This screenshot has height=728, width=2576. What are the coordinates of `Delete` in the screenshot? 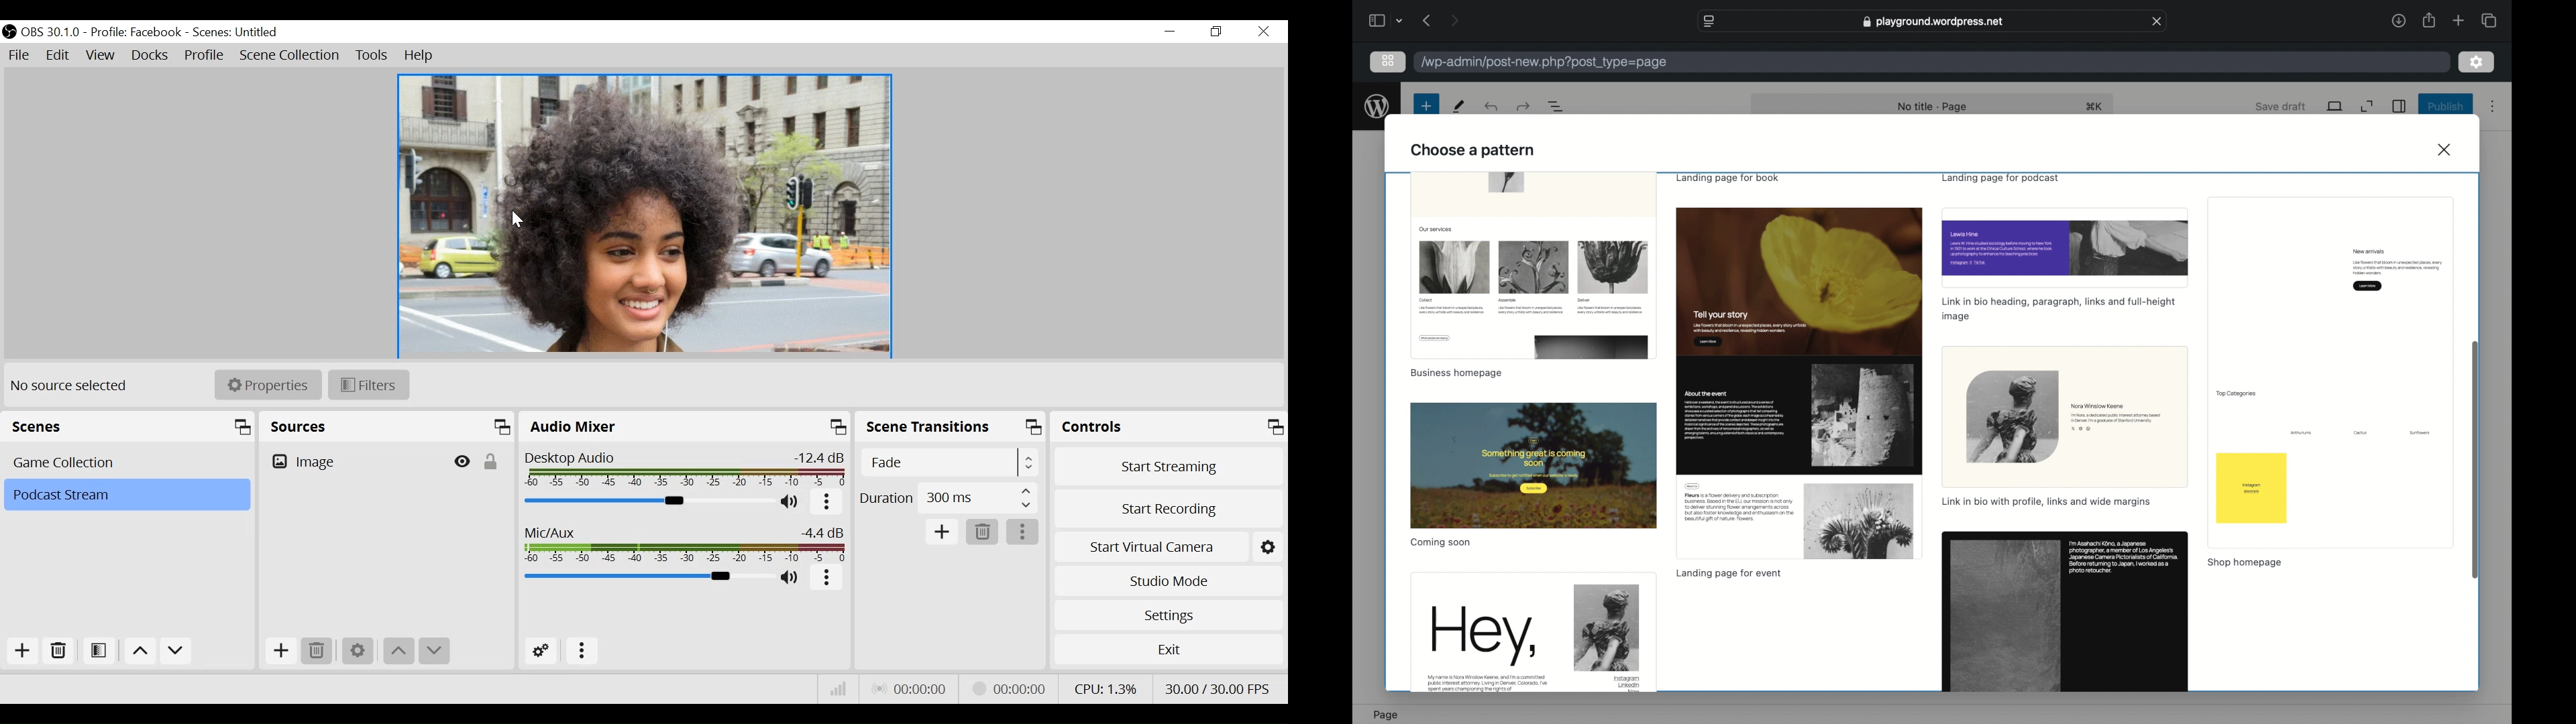 It's located at (58, 651).